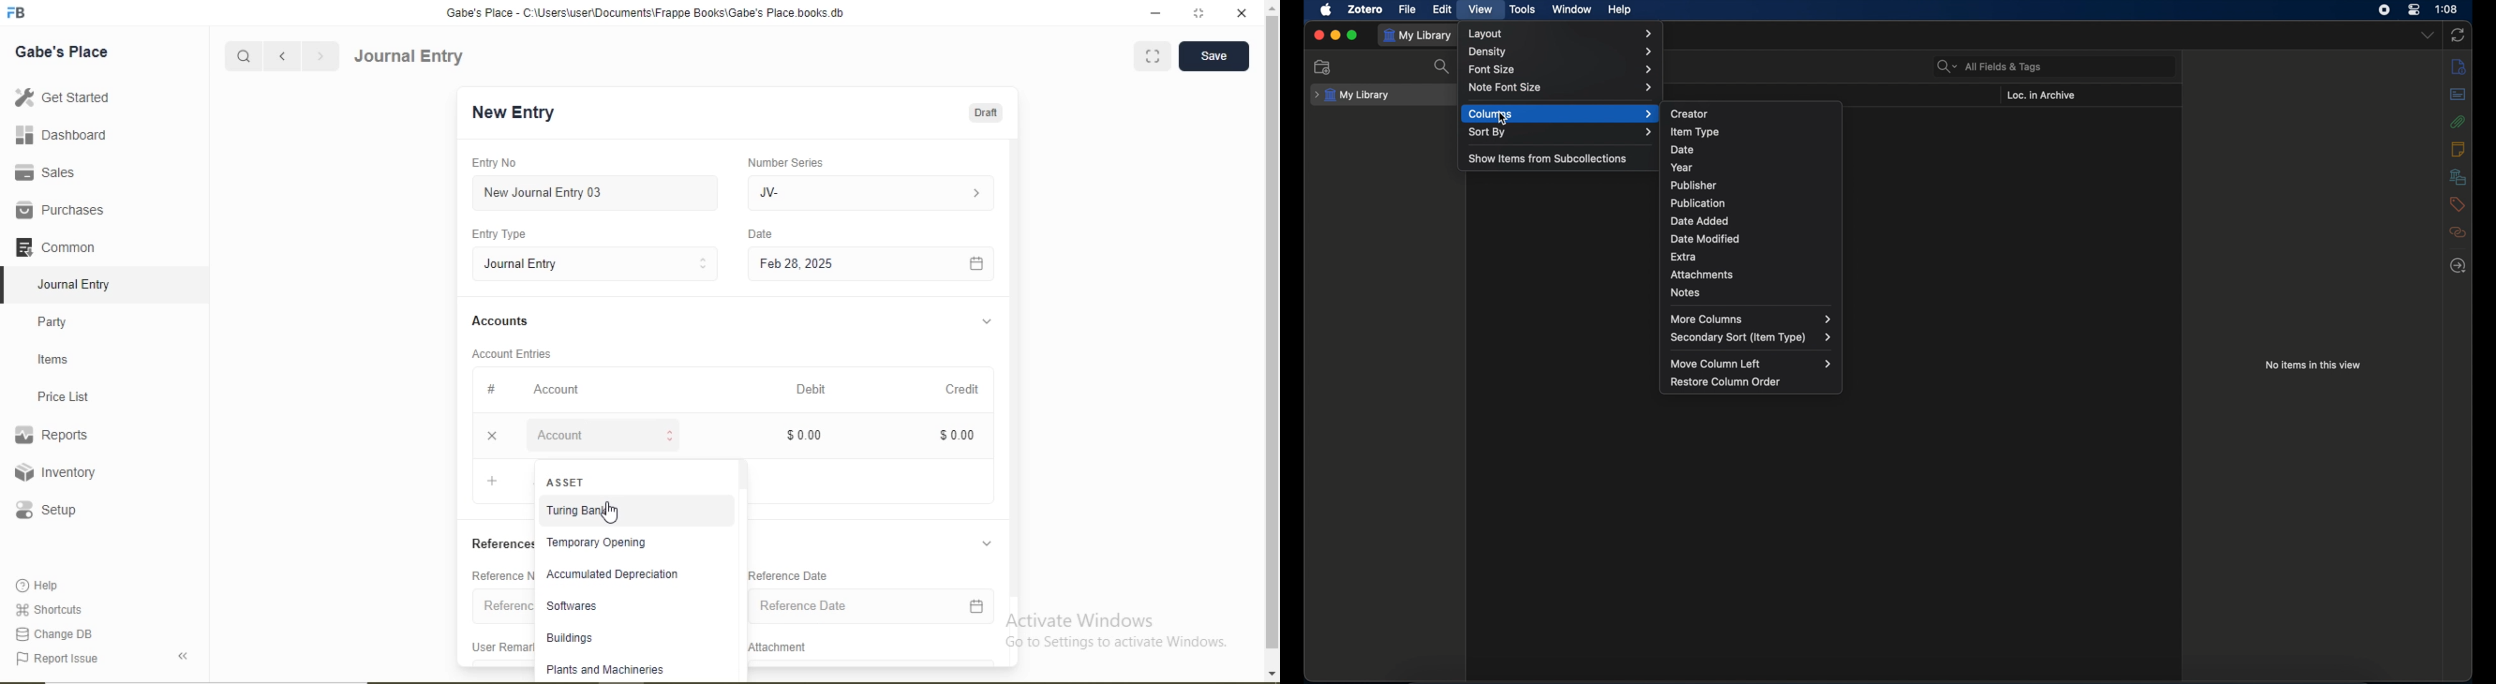  Describe the element at coordinates (787, 162) in the screenshot. I see `Number Series` at that location.